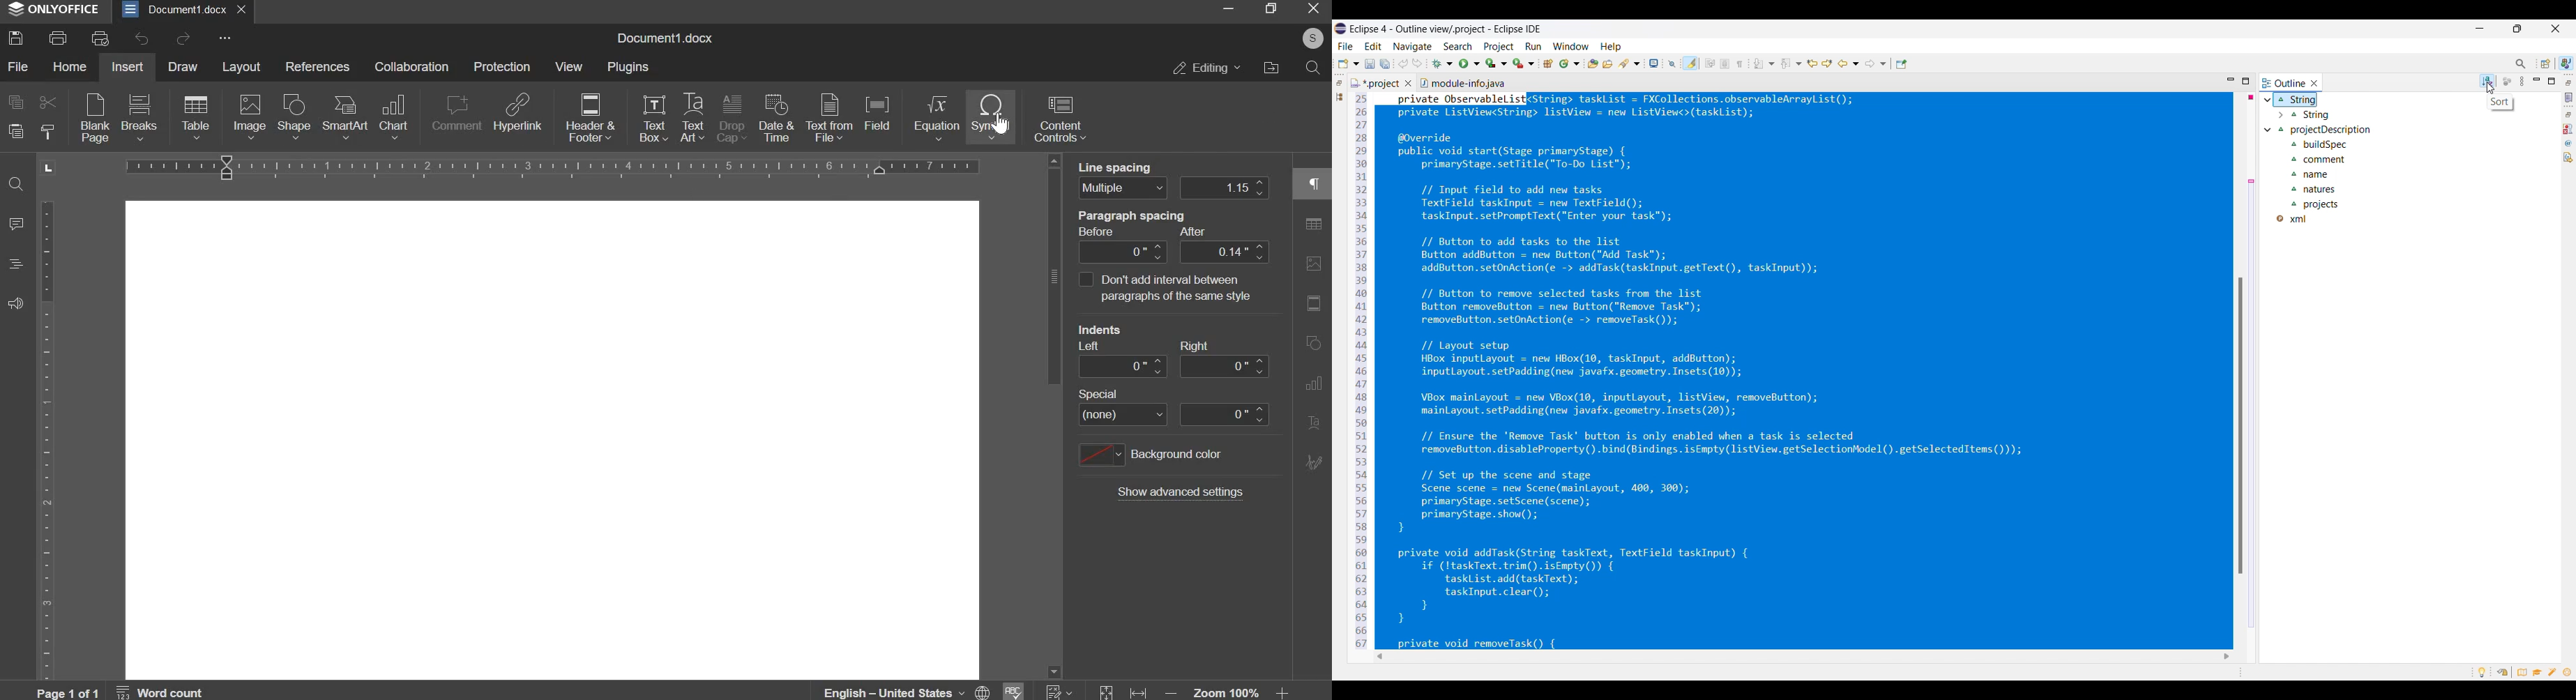 The width and height of the screenshot is (2576, 700). What do you see at coordinates (1876, 64) in the screenshot?
I see `Forward options` at bounding box center [1876, 64].